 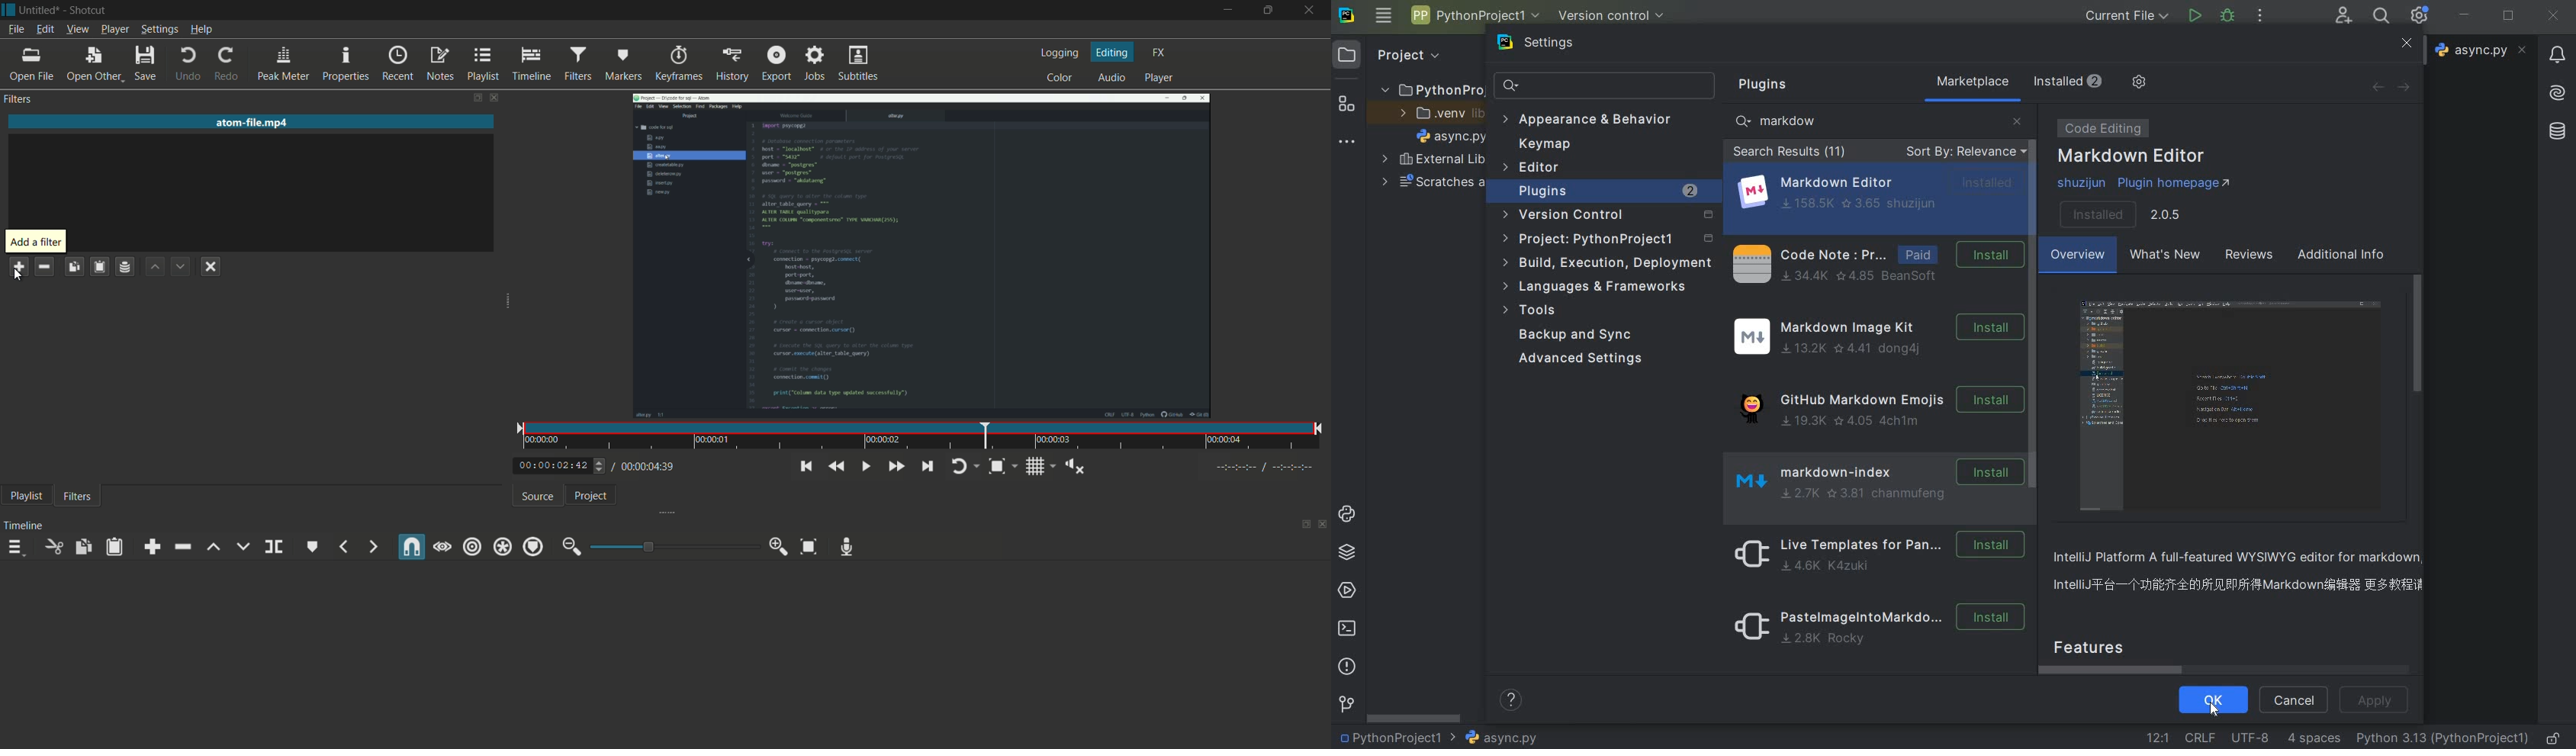 What do you see at coordinates (2243, 574) in the screenshot?
I see `overview` at bounding box center [2243, 574].